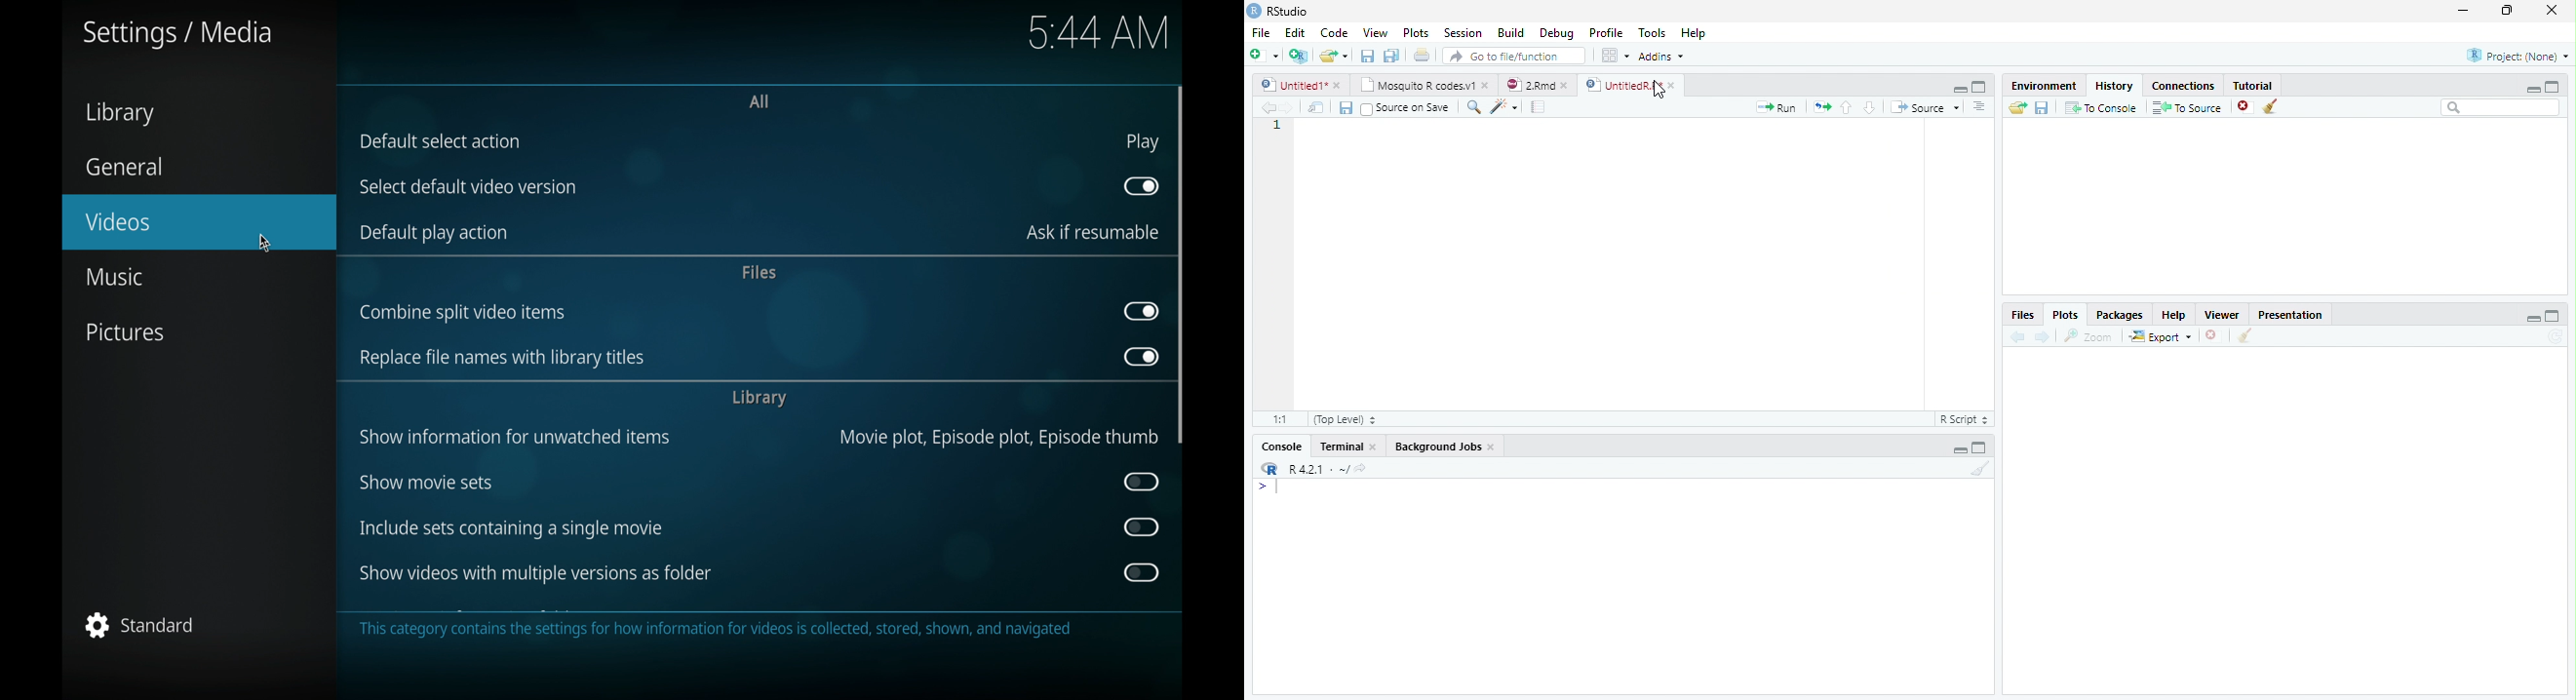 Image resolution: width=2576 pixels, height=700 pixels. What do you see at coordinates (1538, 108) in the screenshot?
I see `Pages` at bounding box center [1538, 108].